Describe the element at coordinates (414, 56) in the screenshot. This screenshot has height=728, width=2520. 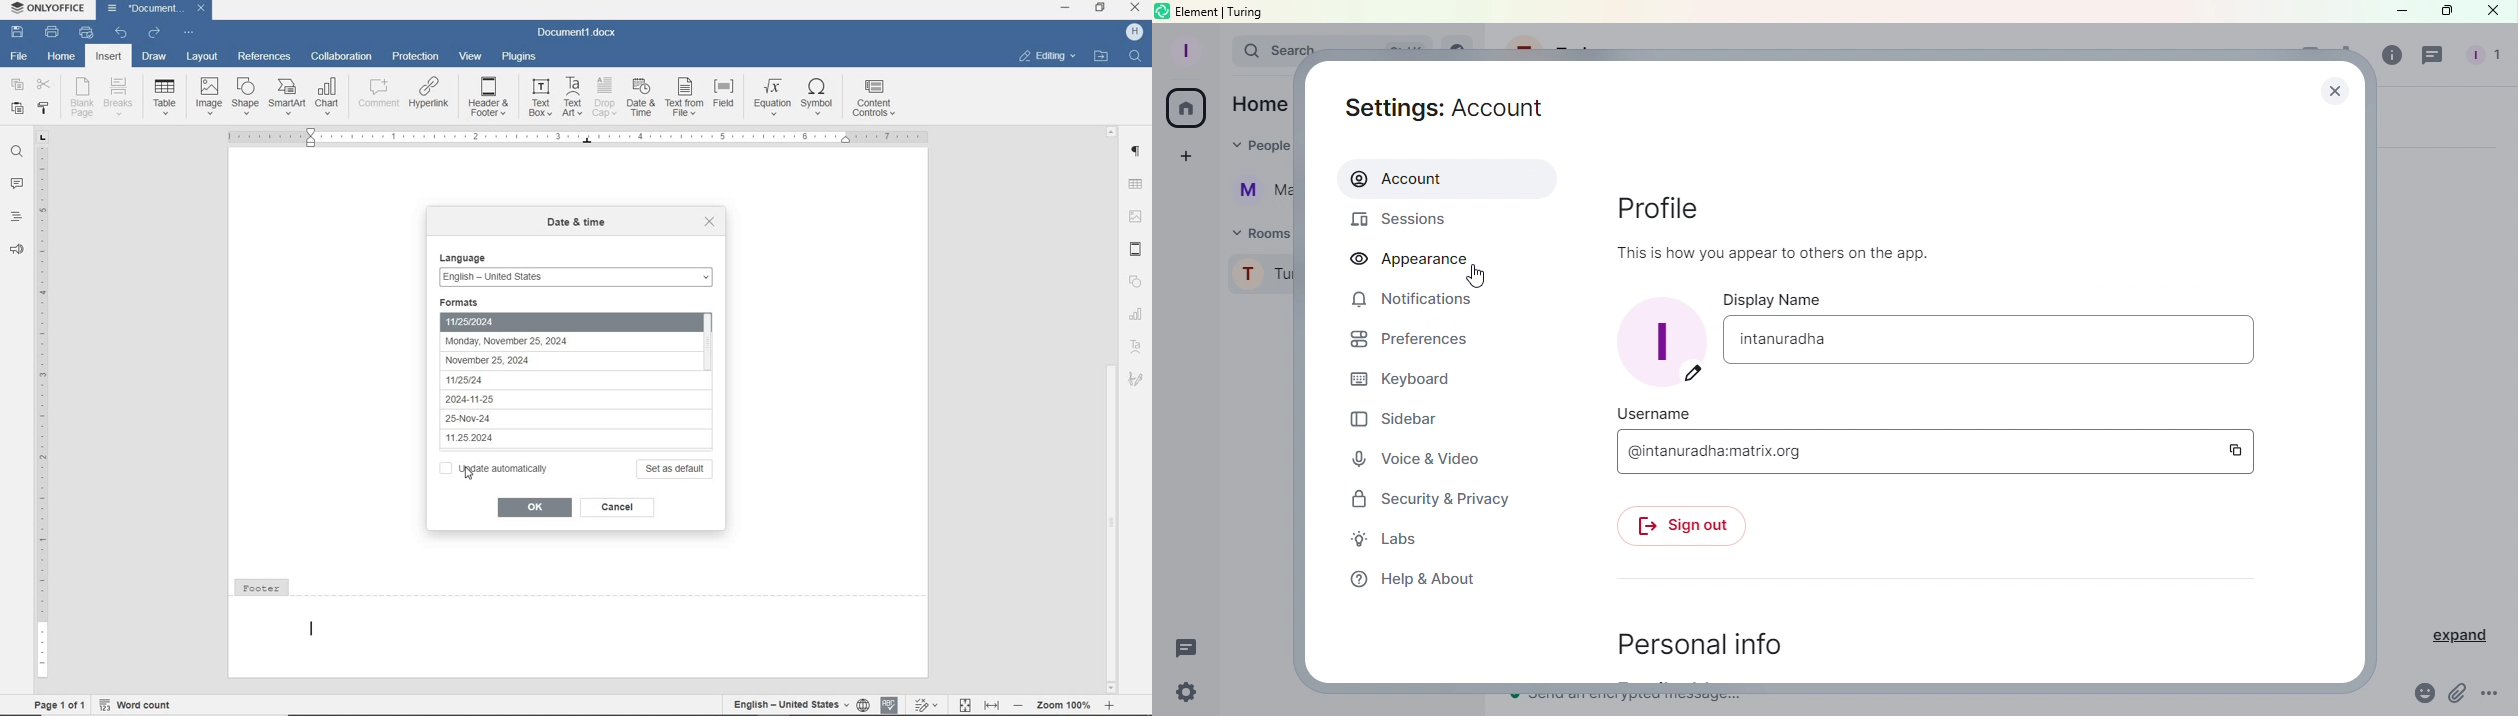
I see `protection` at that location.